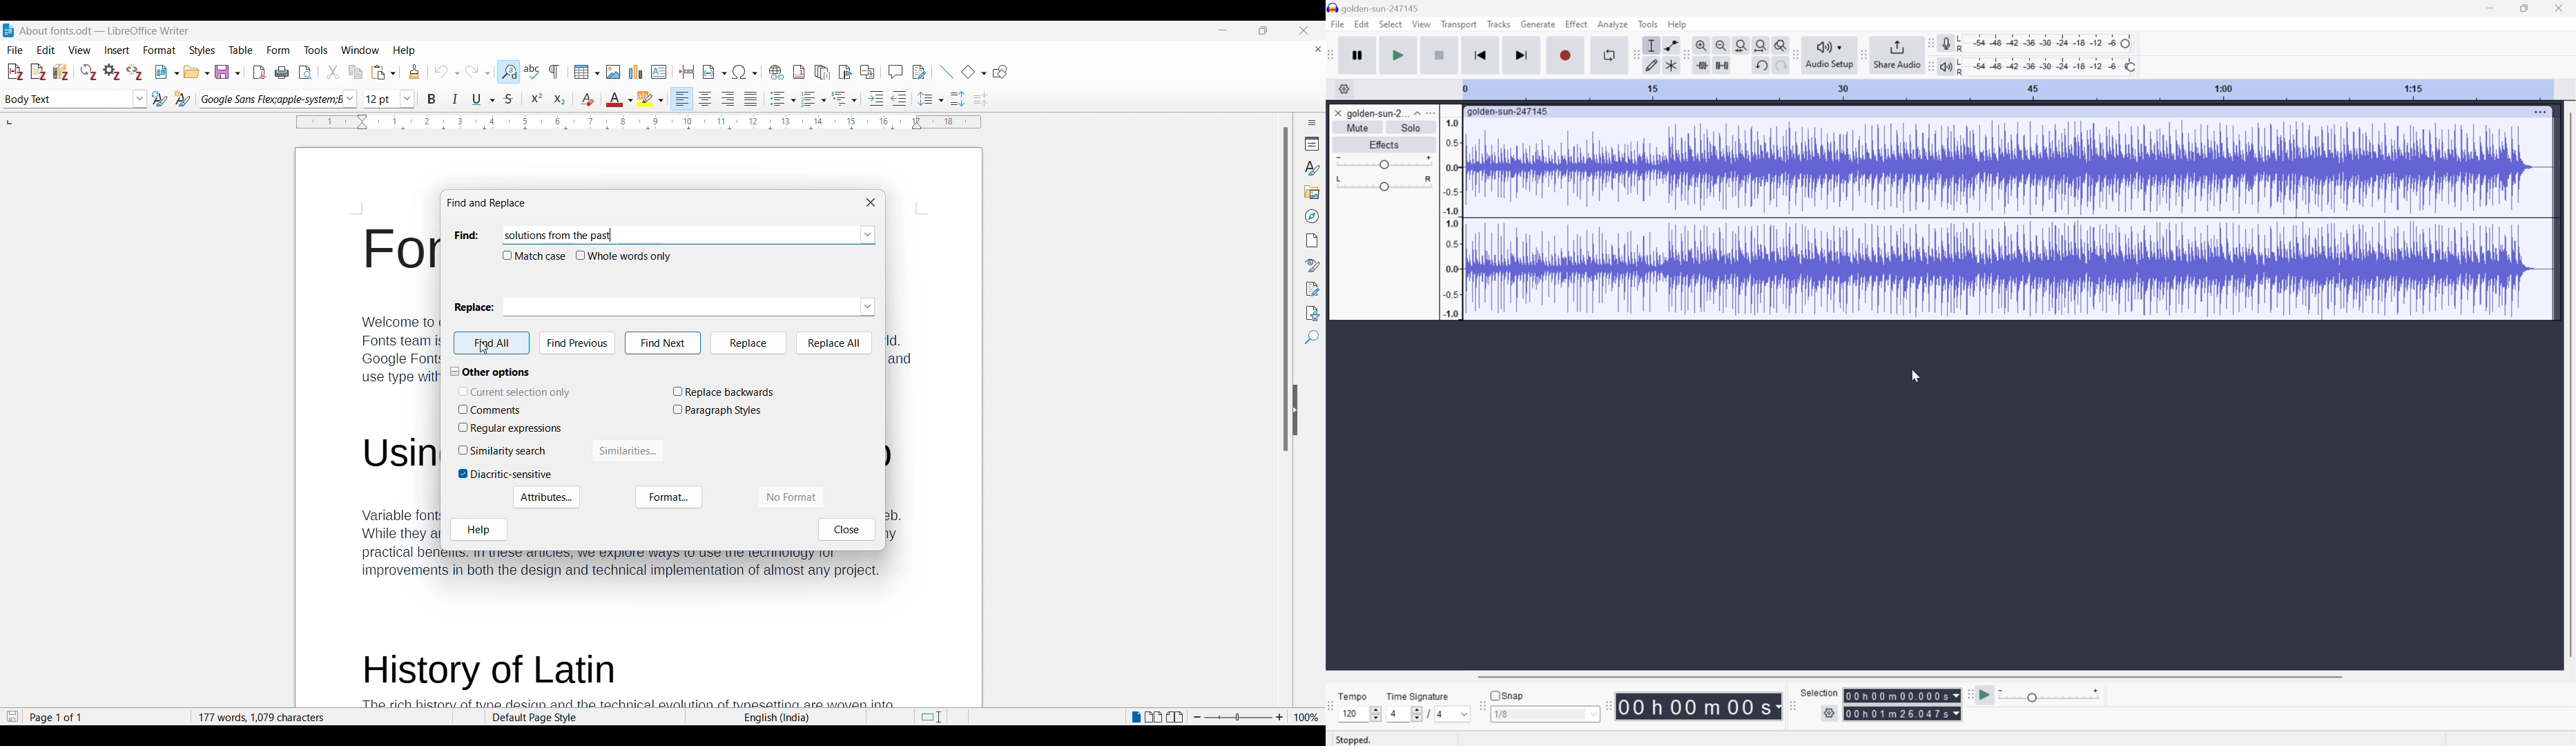 The width and height of the screenshot is (2576, 756). Describe the element at coordinates (15, 50) in the screenshot. I see `File menu` at that location.